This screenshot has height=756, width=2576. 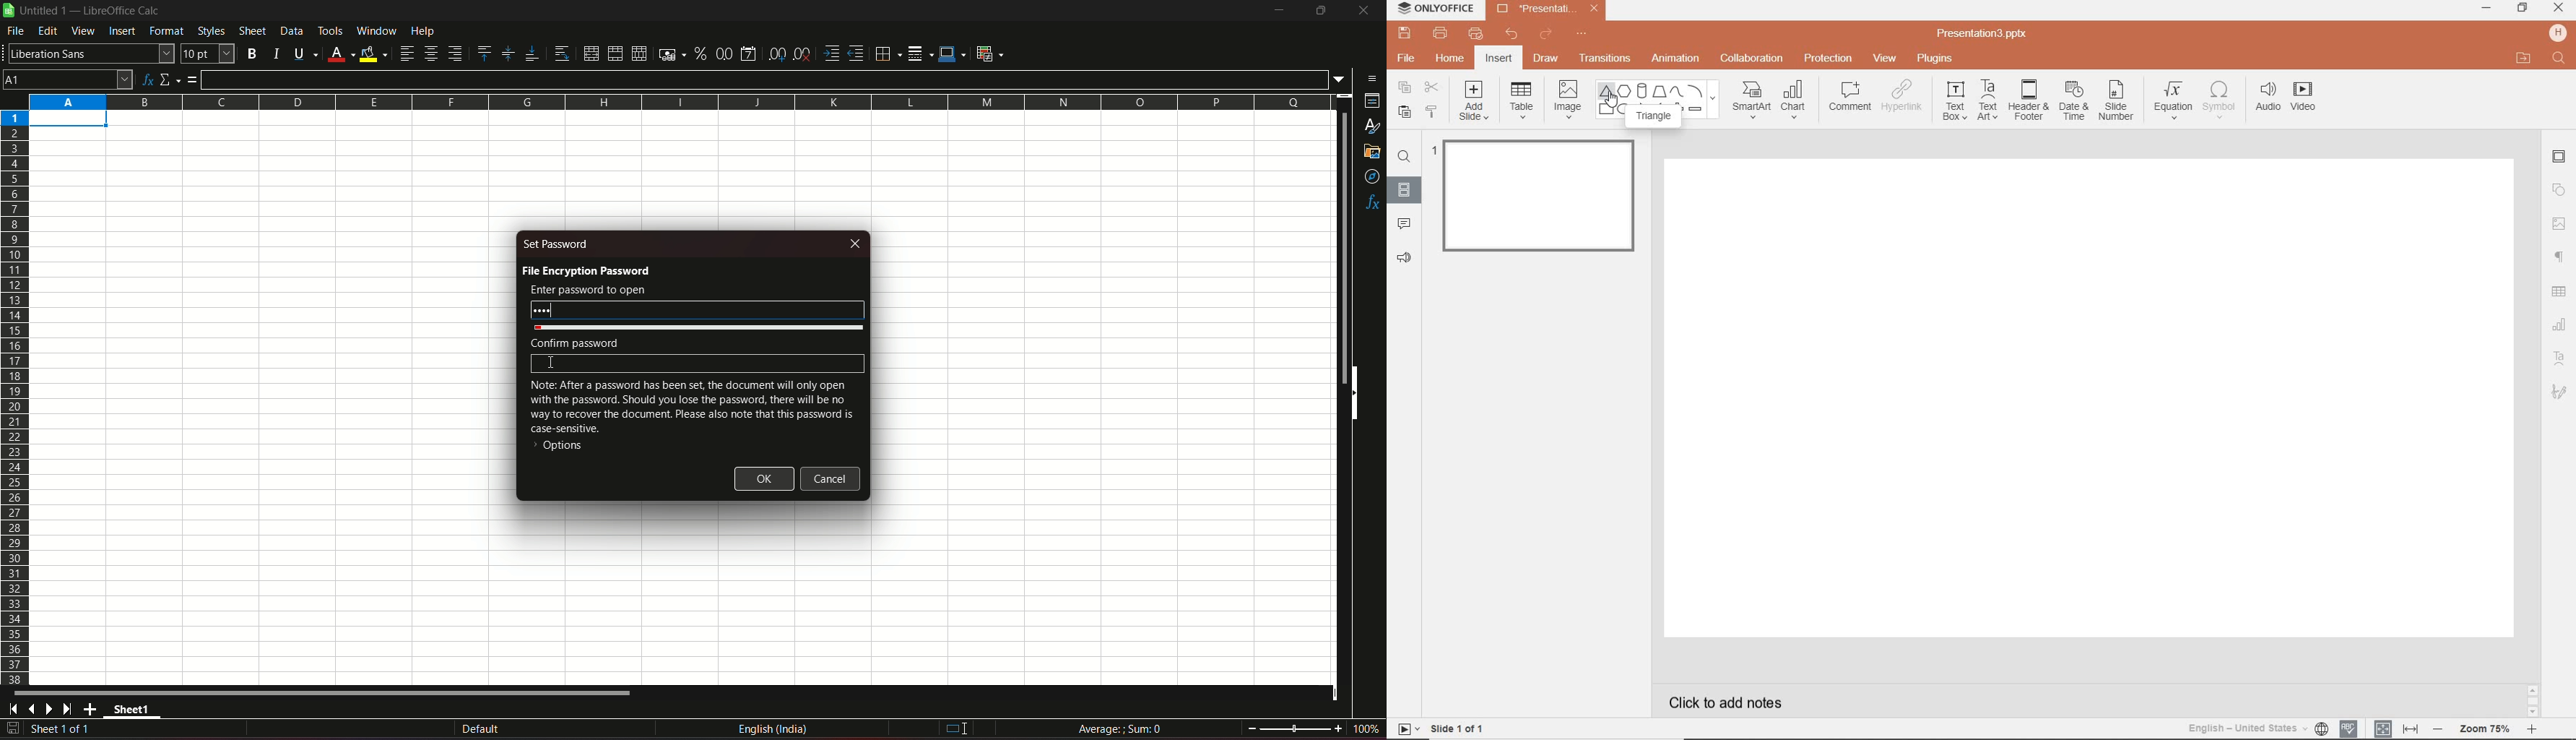 What do you see at coordinates (194, 79) in the screenshot?
I see `formula` at bounding box center [194, 79].